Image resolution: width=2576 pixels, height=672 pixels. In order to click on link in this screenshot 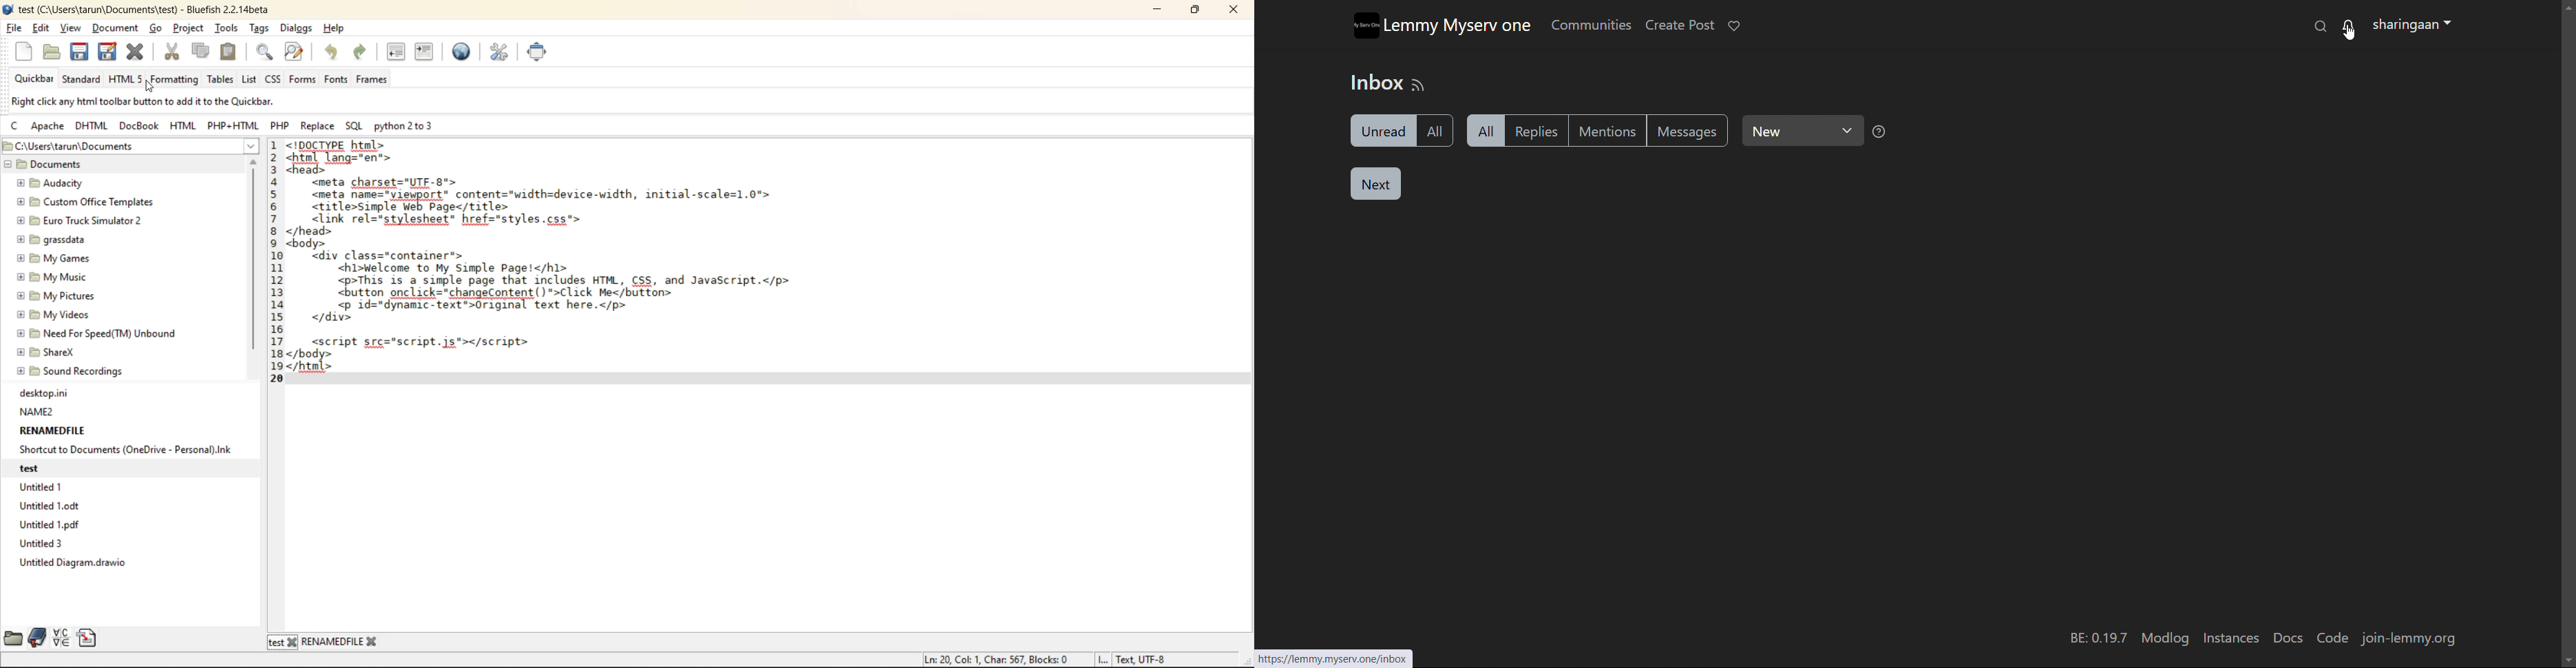, I will do `click(1343, 658)`.